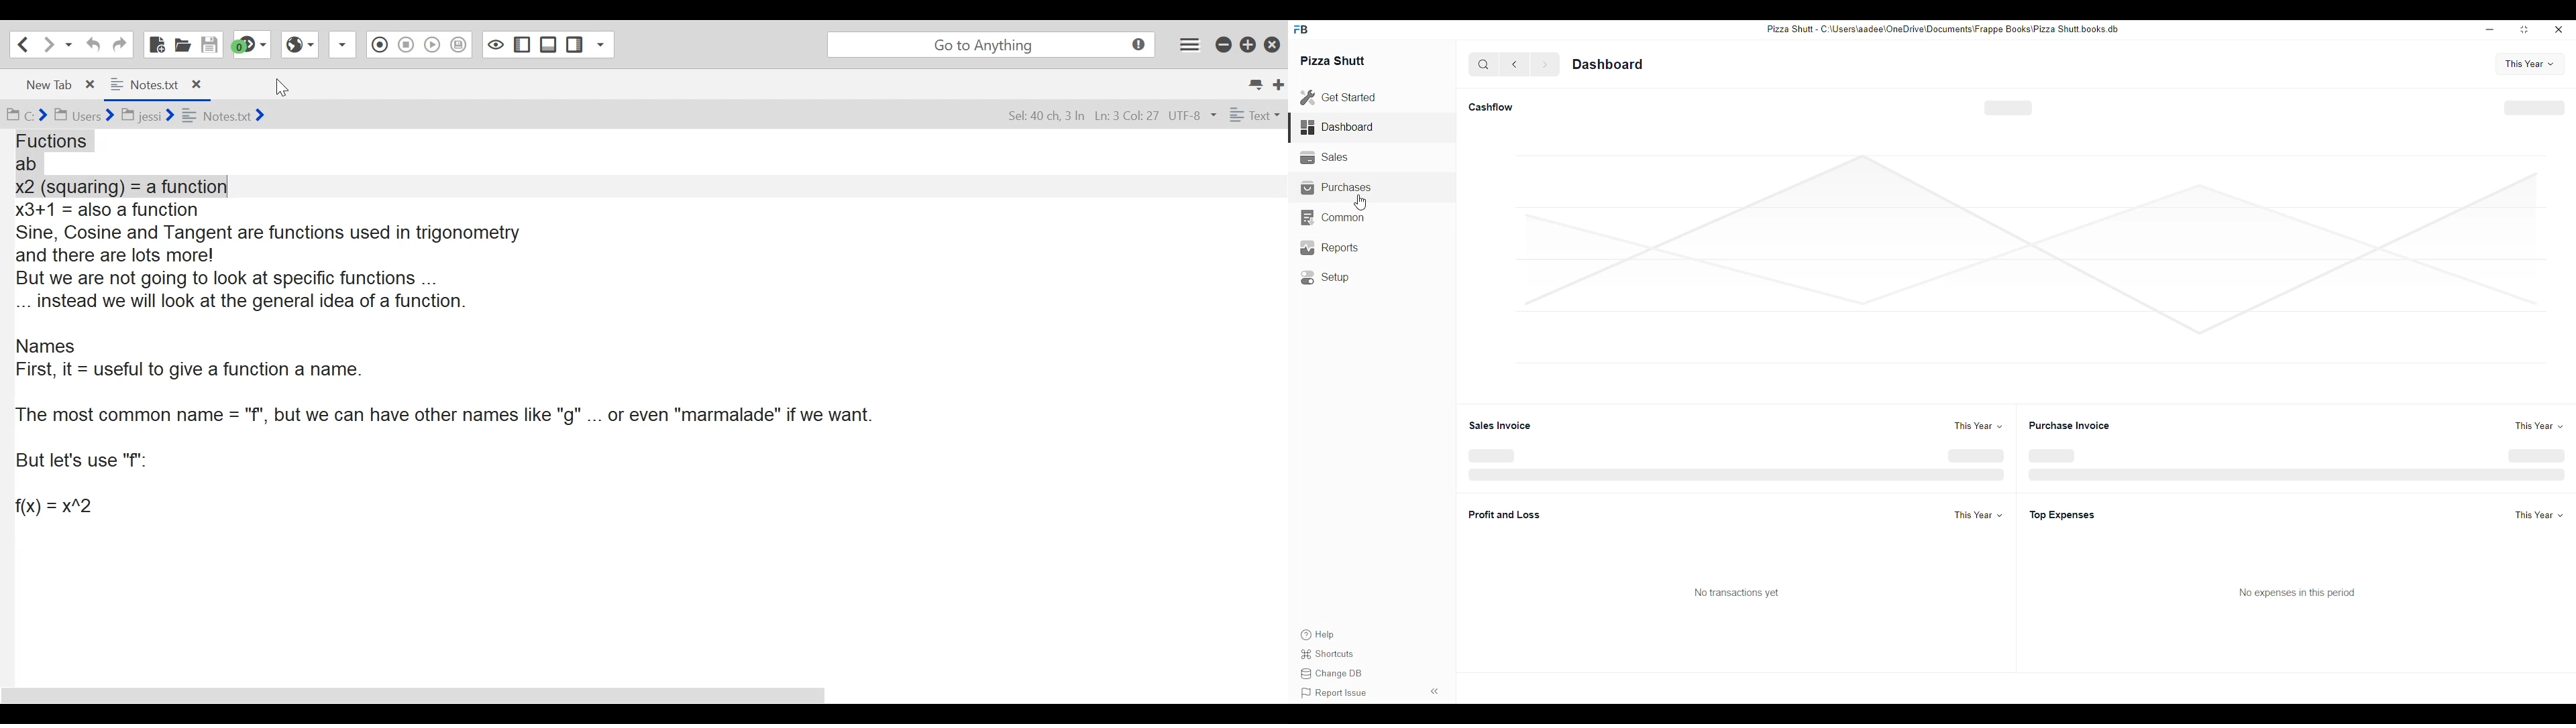  What do you see at coordinates (459, 44) in the screenshot?
I see `play` at bounding box center [459, 44].